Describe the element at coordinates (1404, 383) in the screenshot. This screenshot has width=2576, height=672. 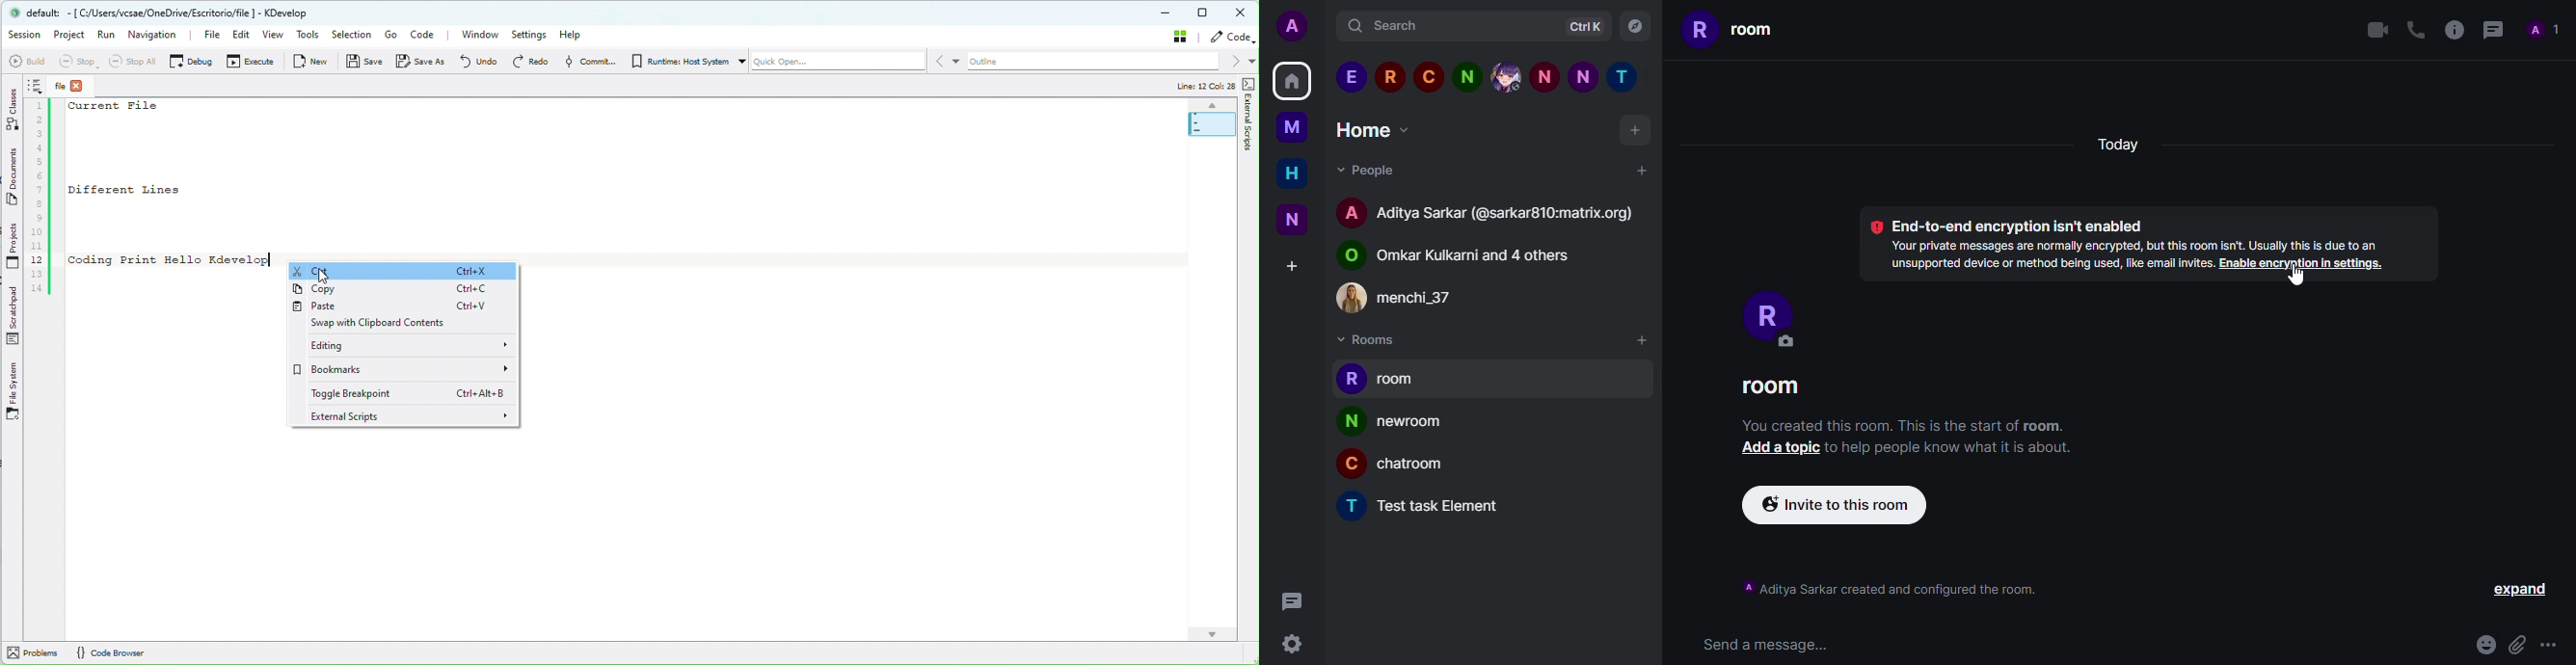
I see `room` at that location.